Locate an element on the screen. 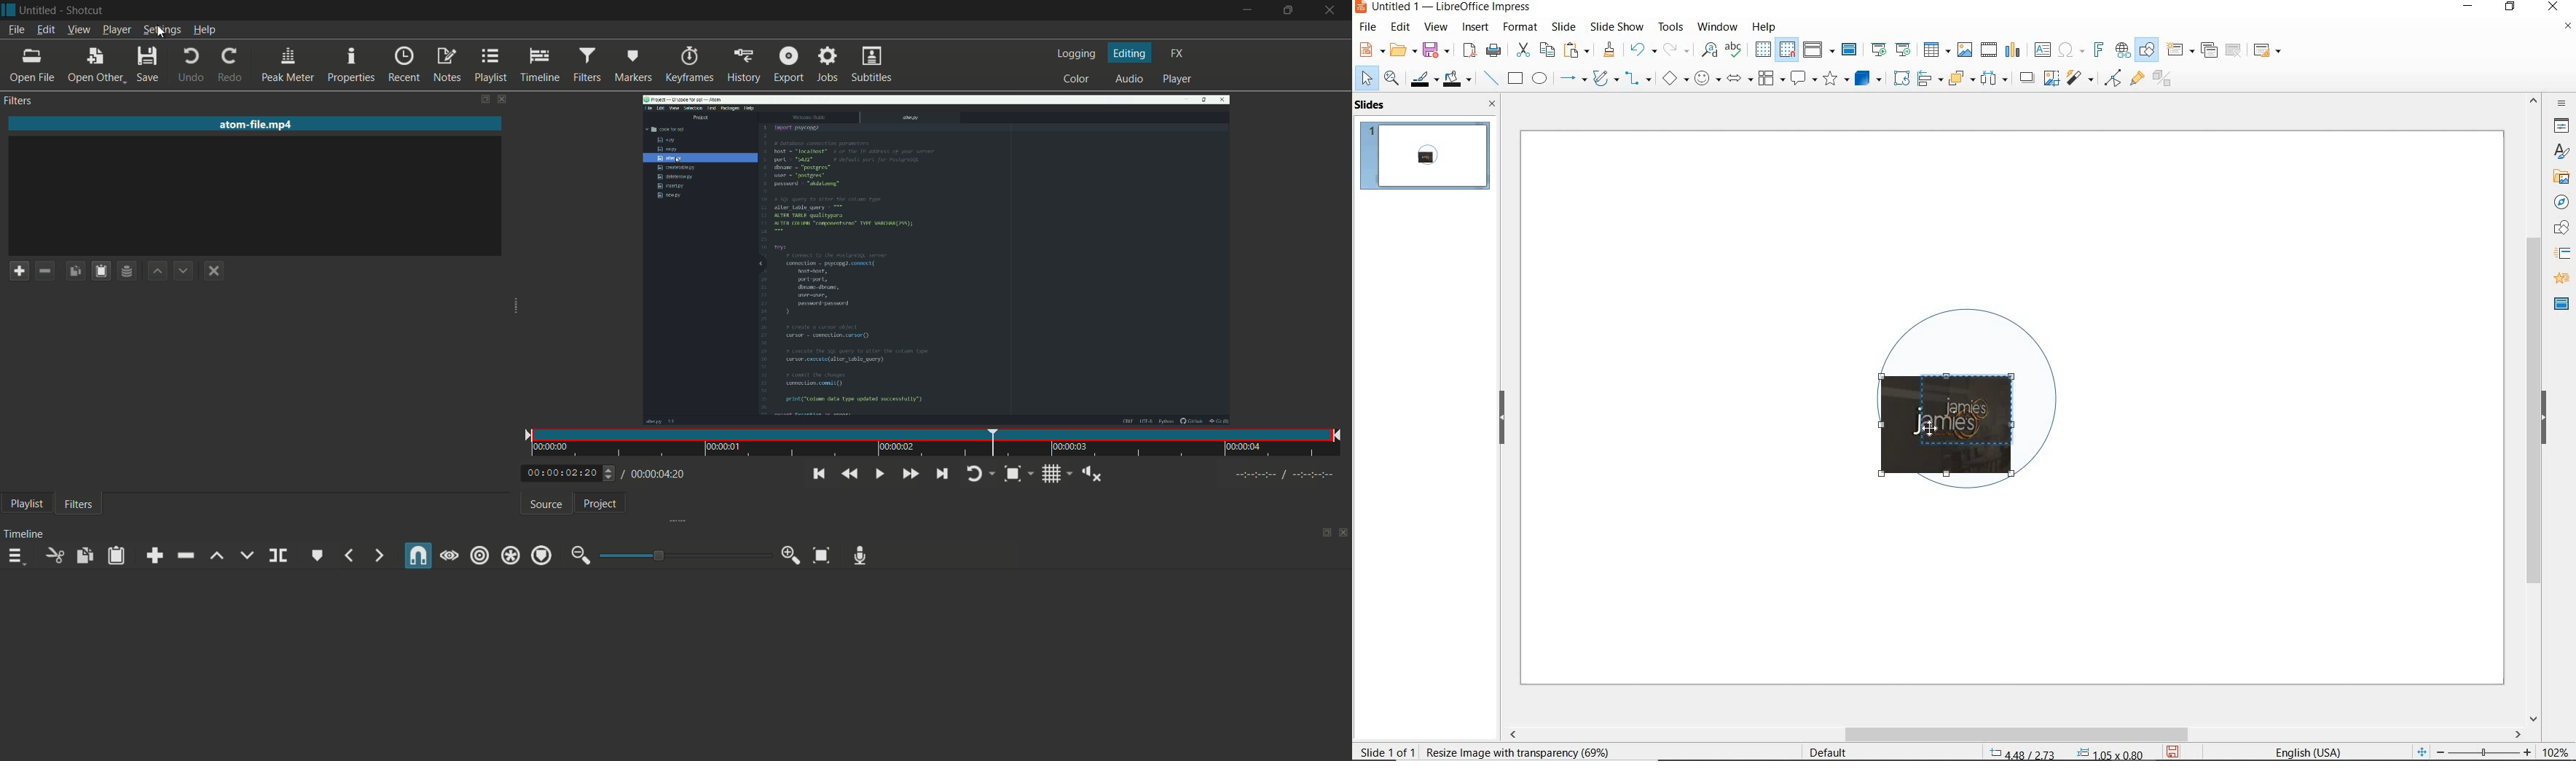 This screenshot has width=2576, height=784. overwrite is located at coordinates (245, 554).